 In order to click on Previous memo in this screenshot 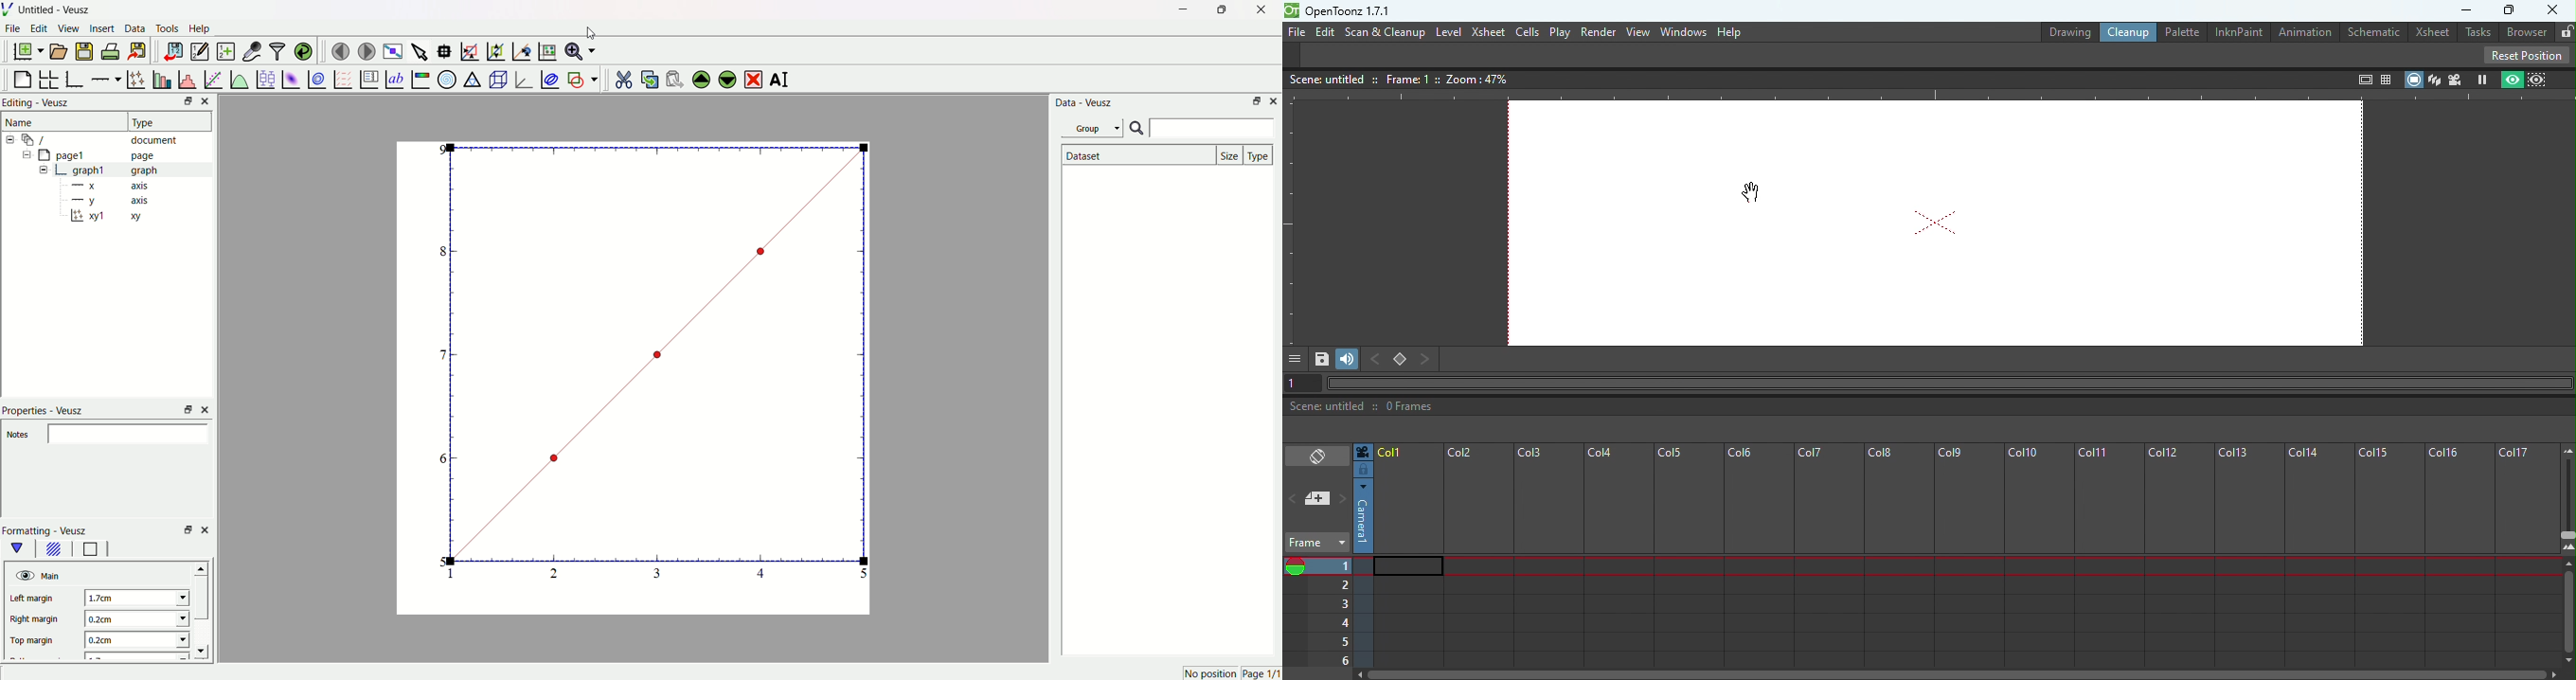, I will do `click(1294, 492)`.